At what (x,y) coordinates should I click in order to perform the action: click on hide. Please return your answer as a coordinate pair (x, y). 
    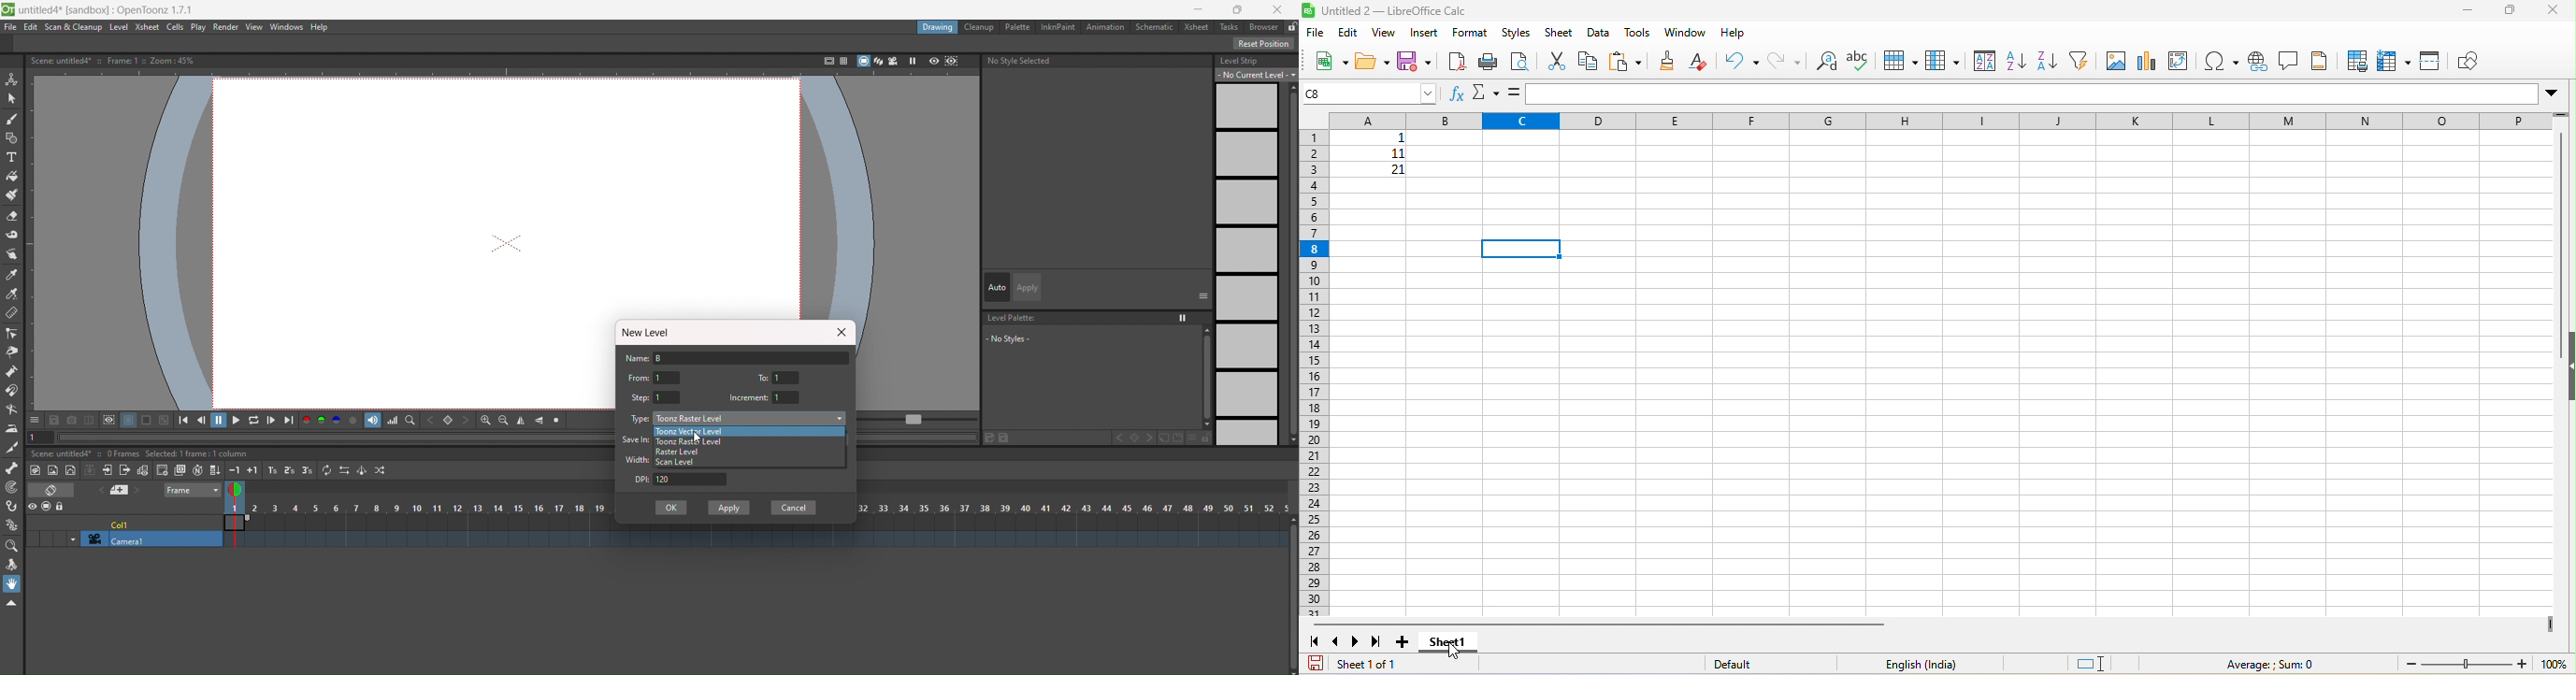
    Looking at the image, I should click on (2568, 370).